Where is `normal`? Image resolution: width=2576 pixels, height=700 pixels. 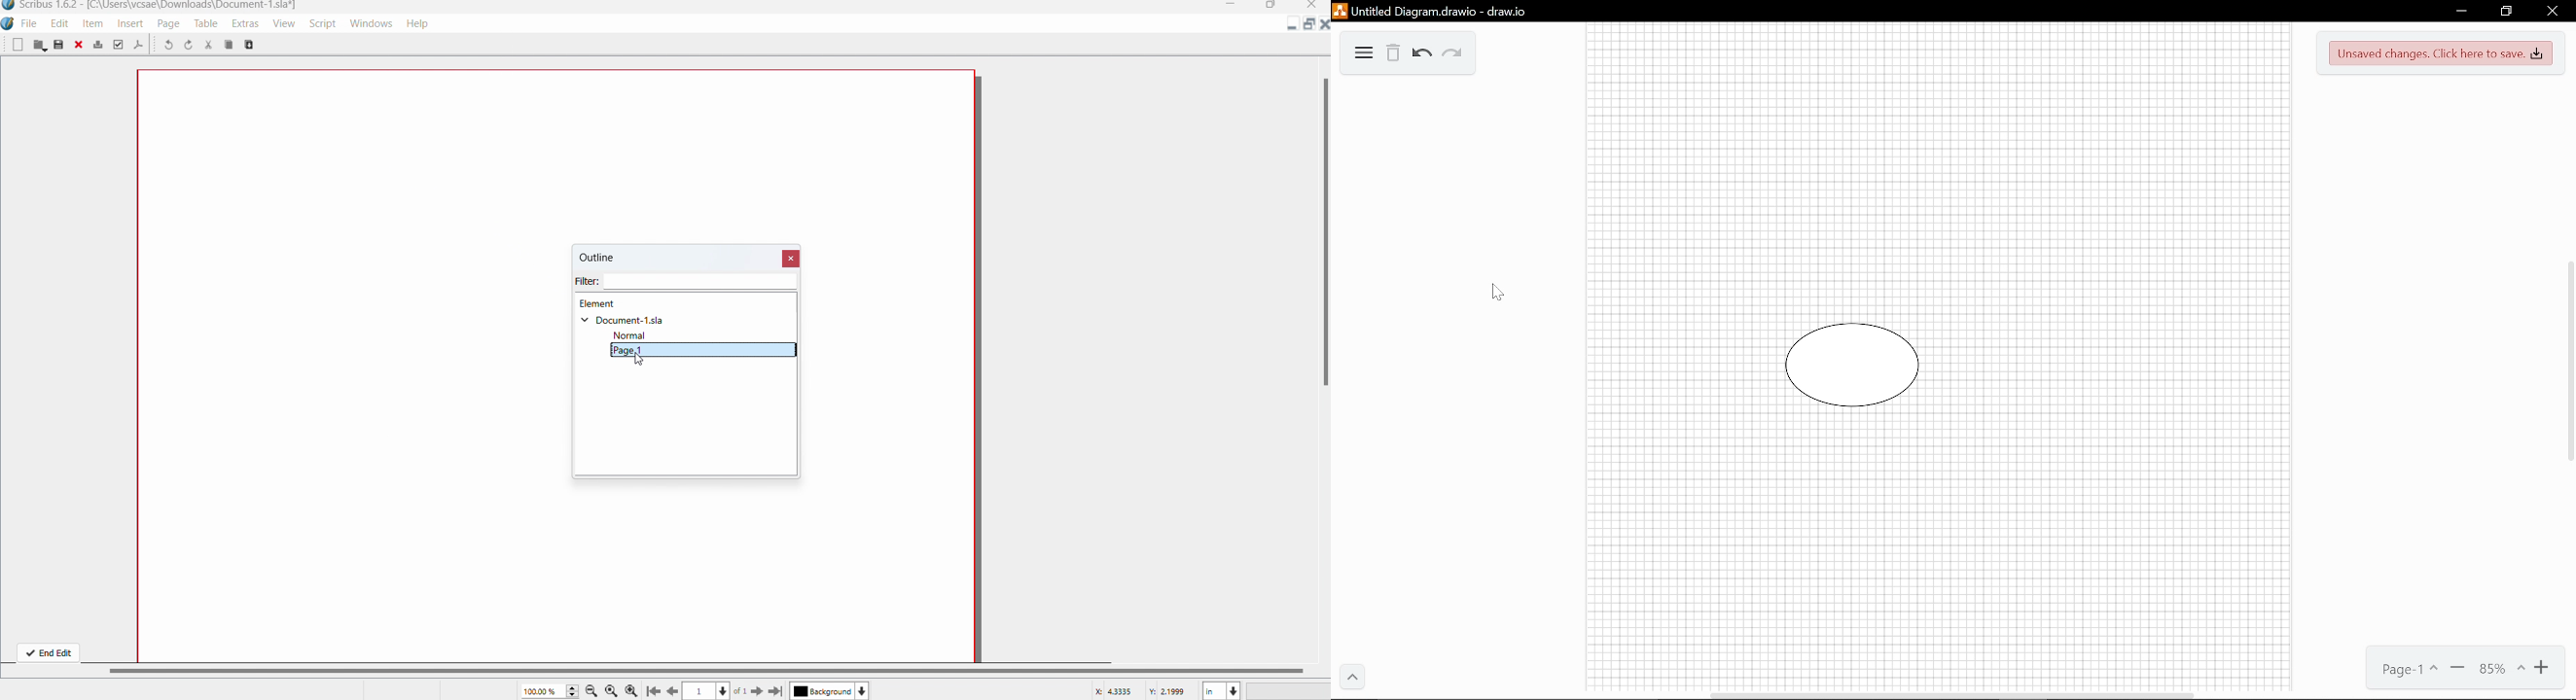 normal is located at coordinates (636, 336).